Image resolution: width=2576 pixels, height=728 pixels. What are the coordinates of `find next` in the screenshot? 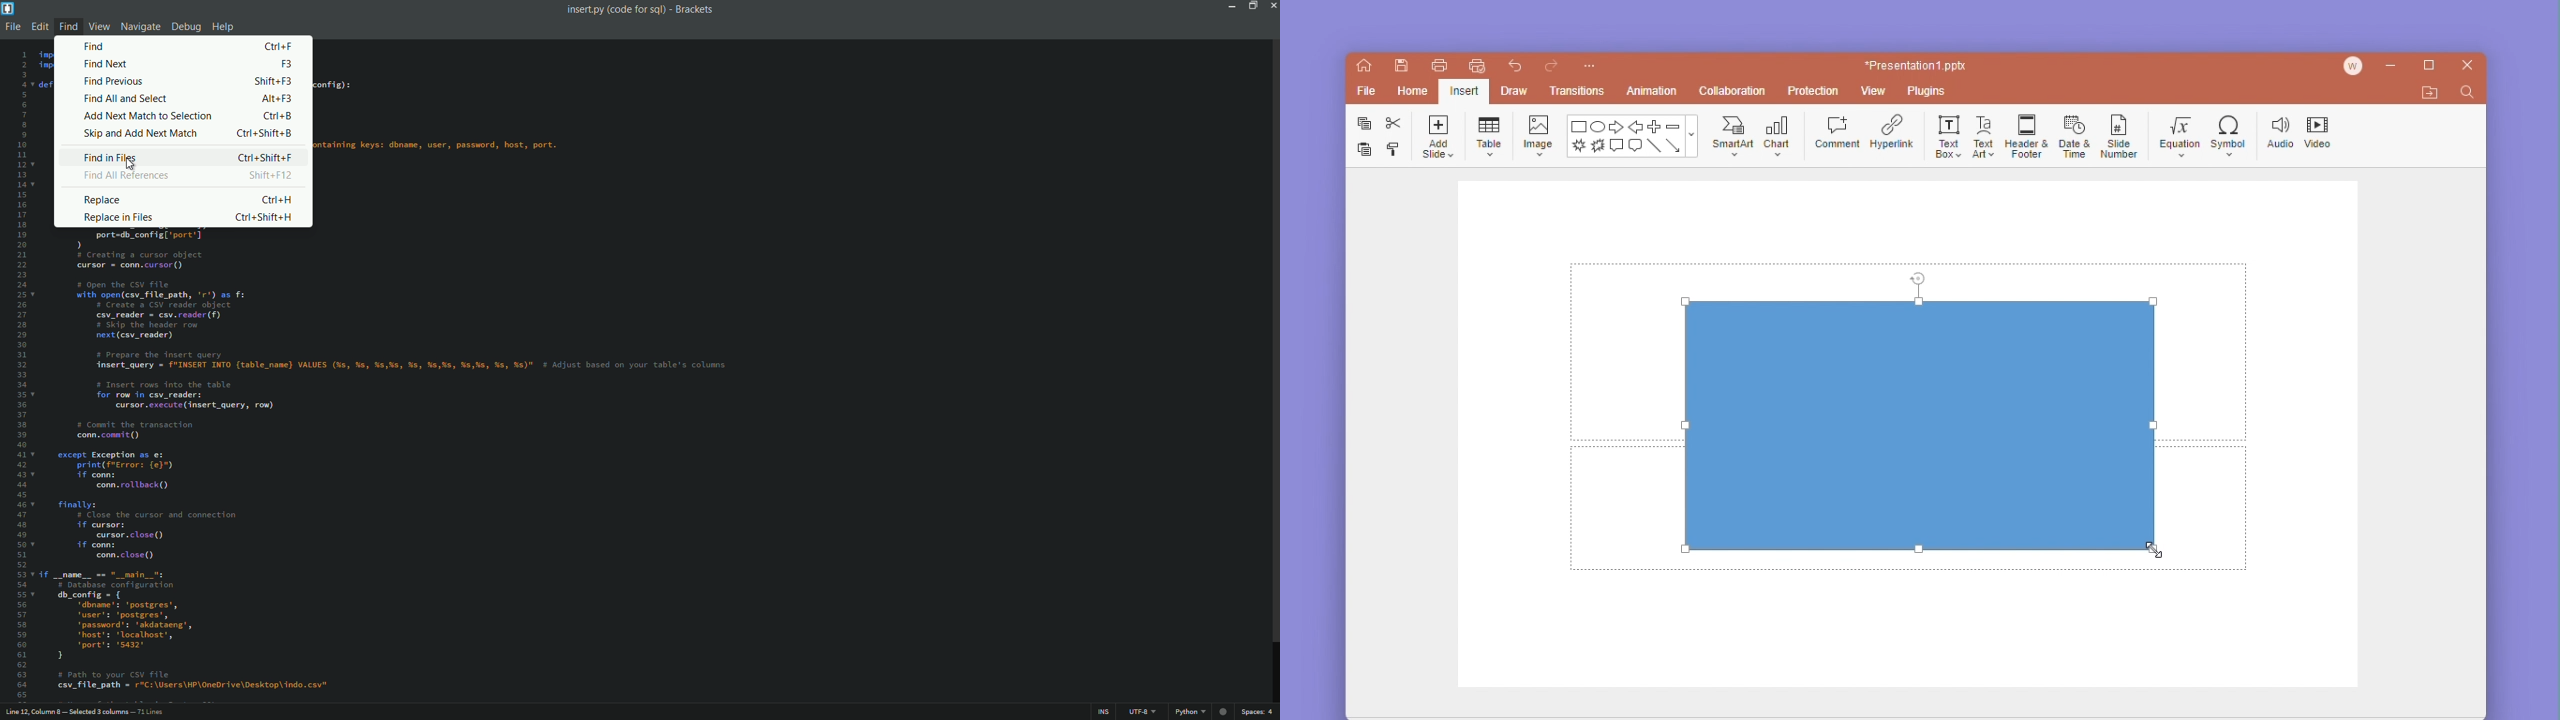 It's located at (105, 65).